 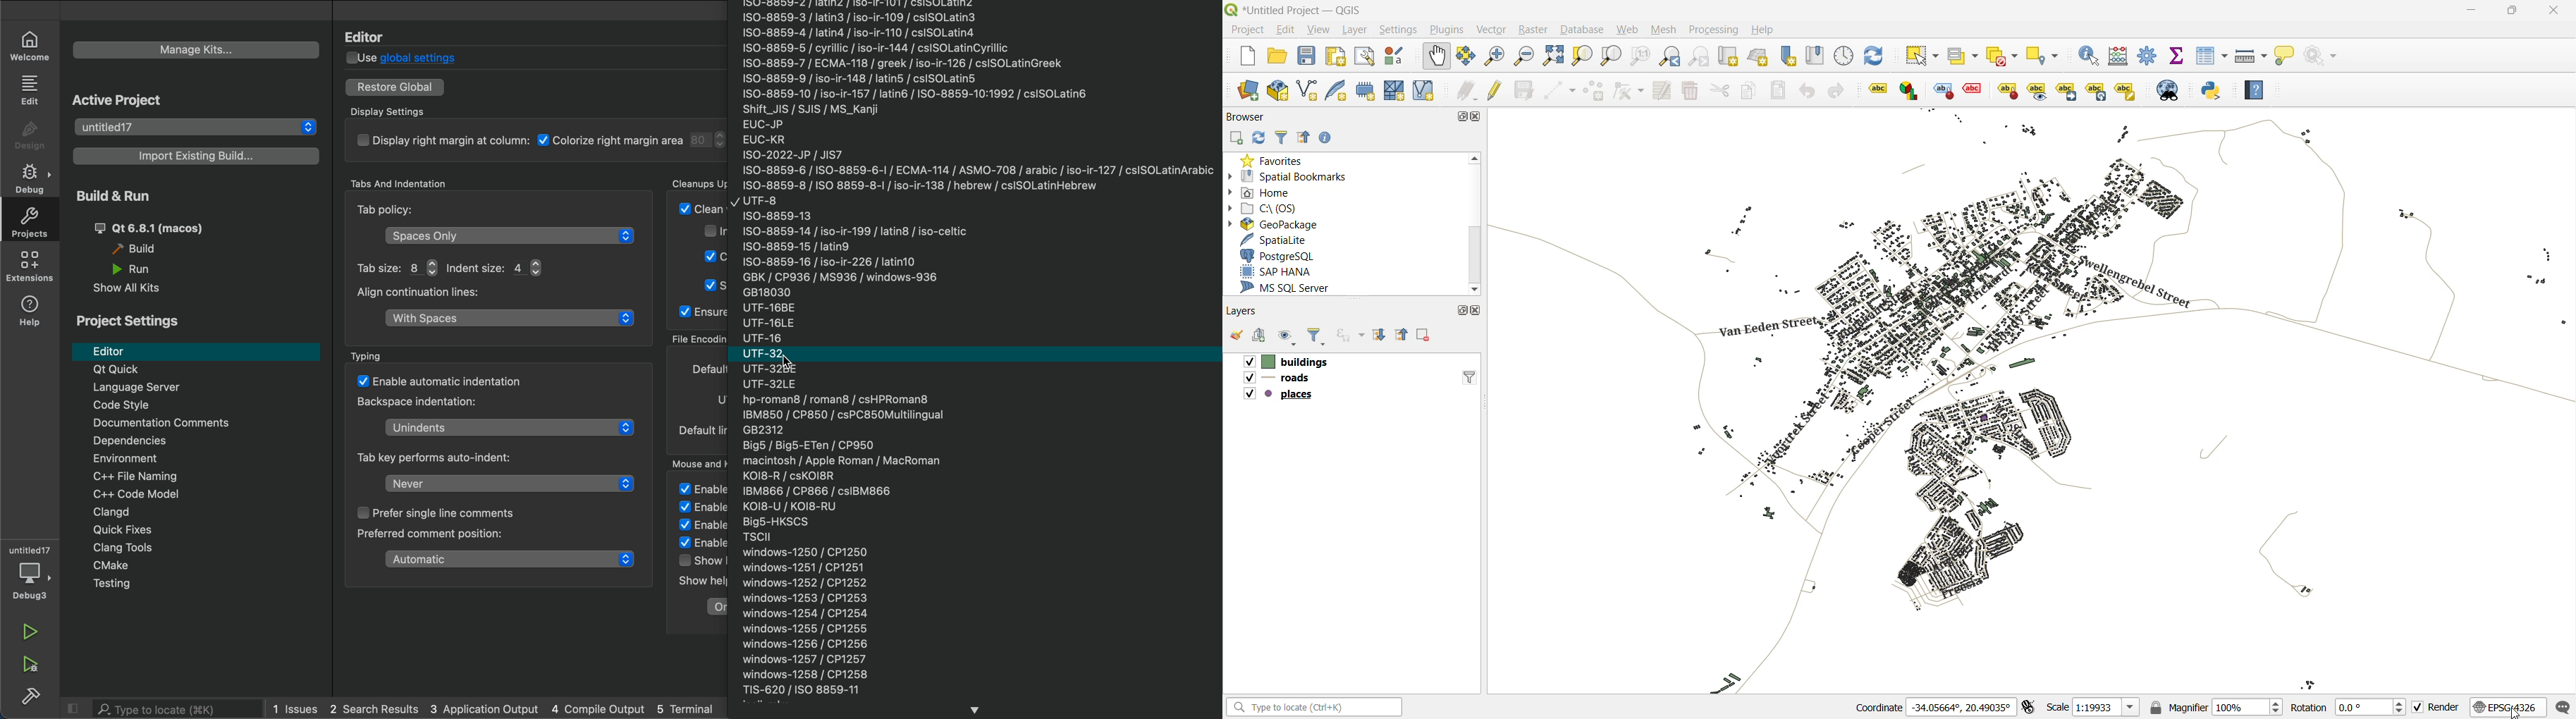 What do you see at coordinates (1307, 57) in the screenshot?
I see `save` at bounding box center [1307, 57].